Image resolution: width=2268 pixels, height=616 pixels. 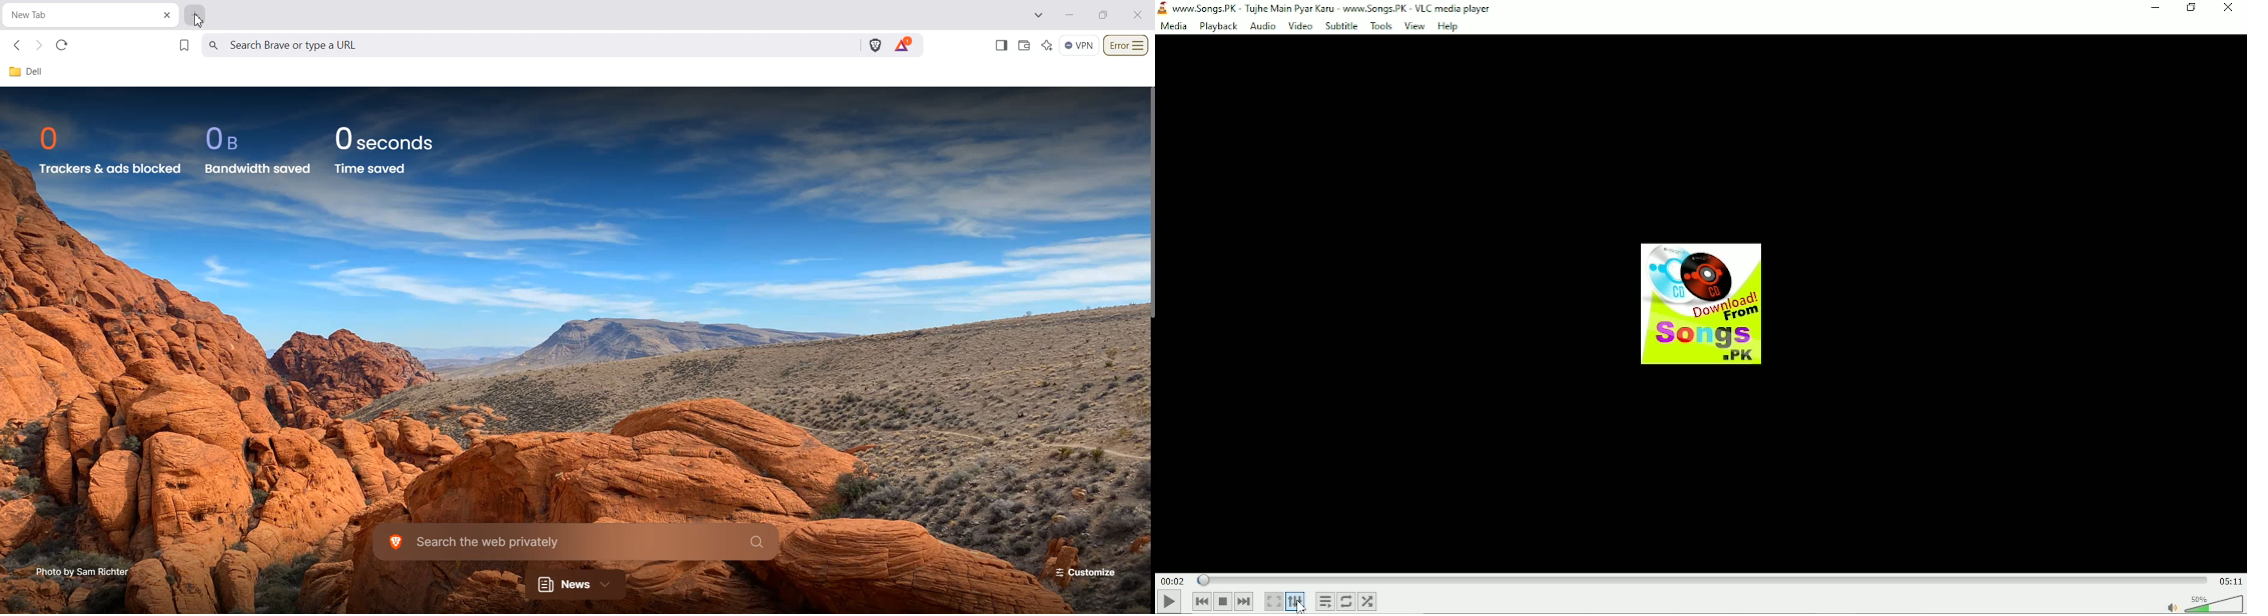 What do you see at coordinates (1447, 26) in the screenshot?
I see `Help` at bounding box center [1447, 26].